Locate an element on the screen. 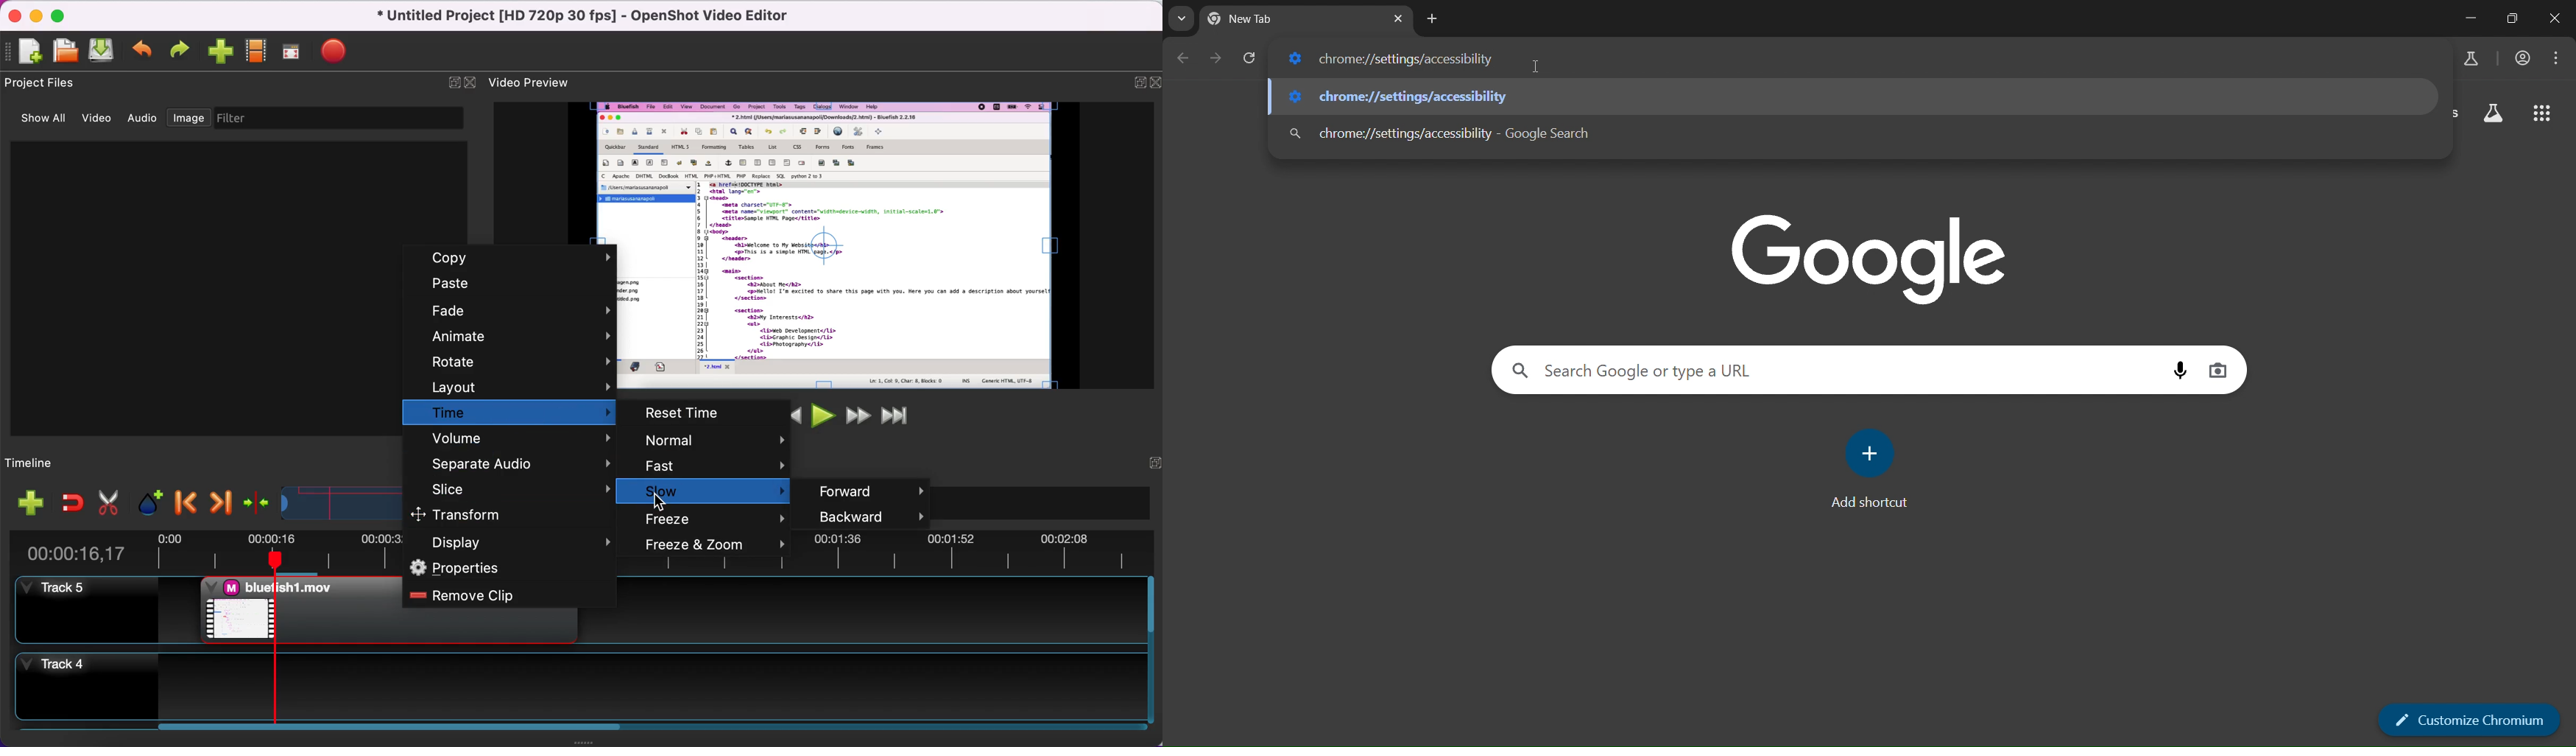 The height and width of the screenshot is (756, 2576). close is located at coordinates (471, 82).